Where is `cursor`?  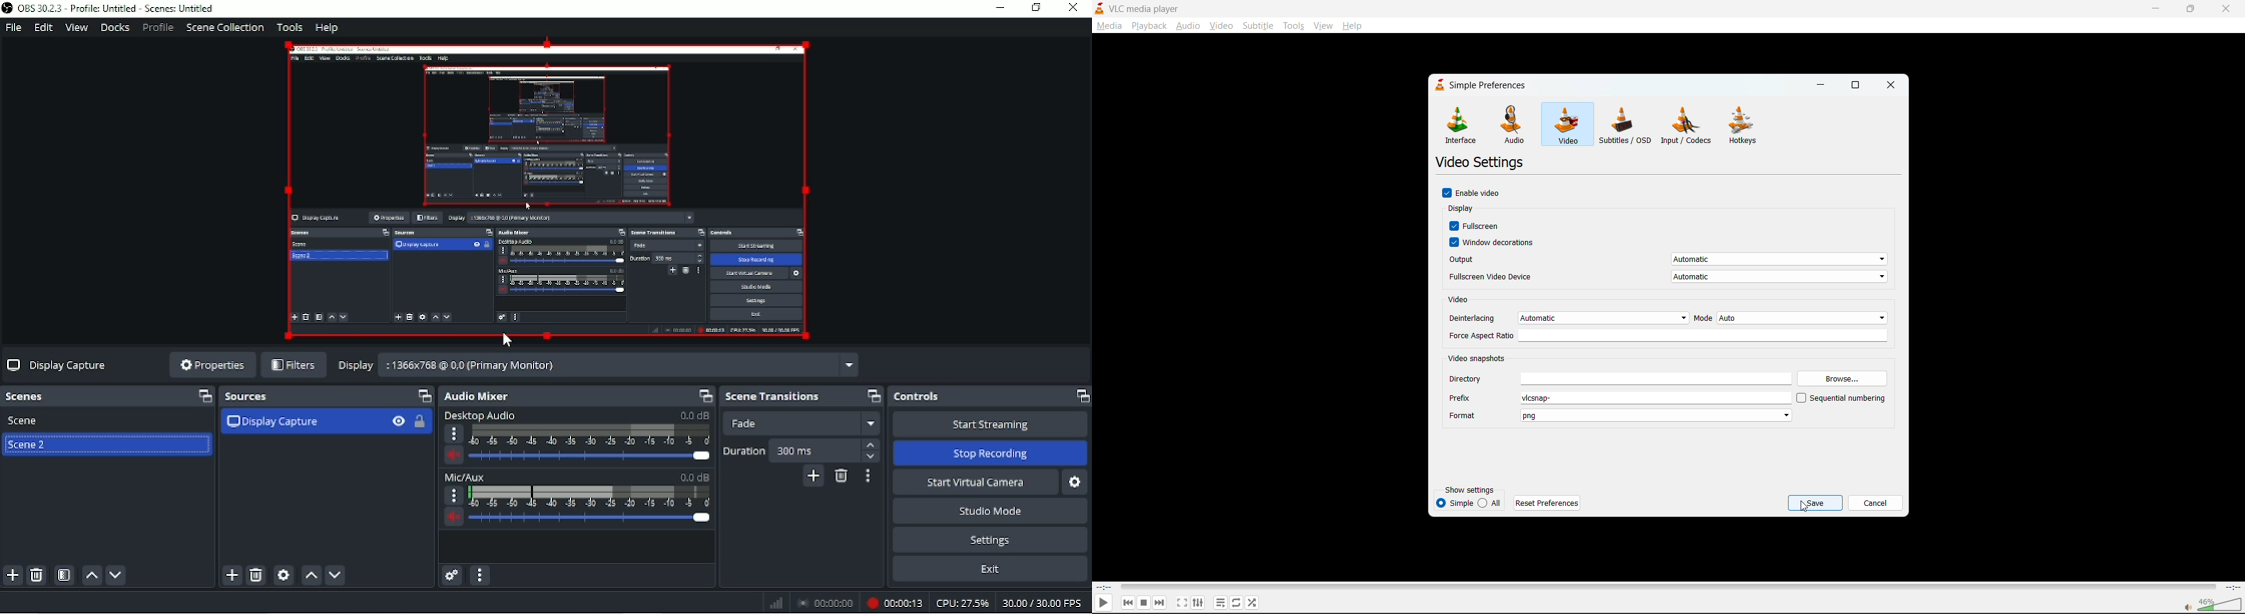 cursor is located at coordinates (1806, 508).